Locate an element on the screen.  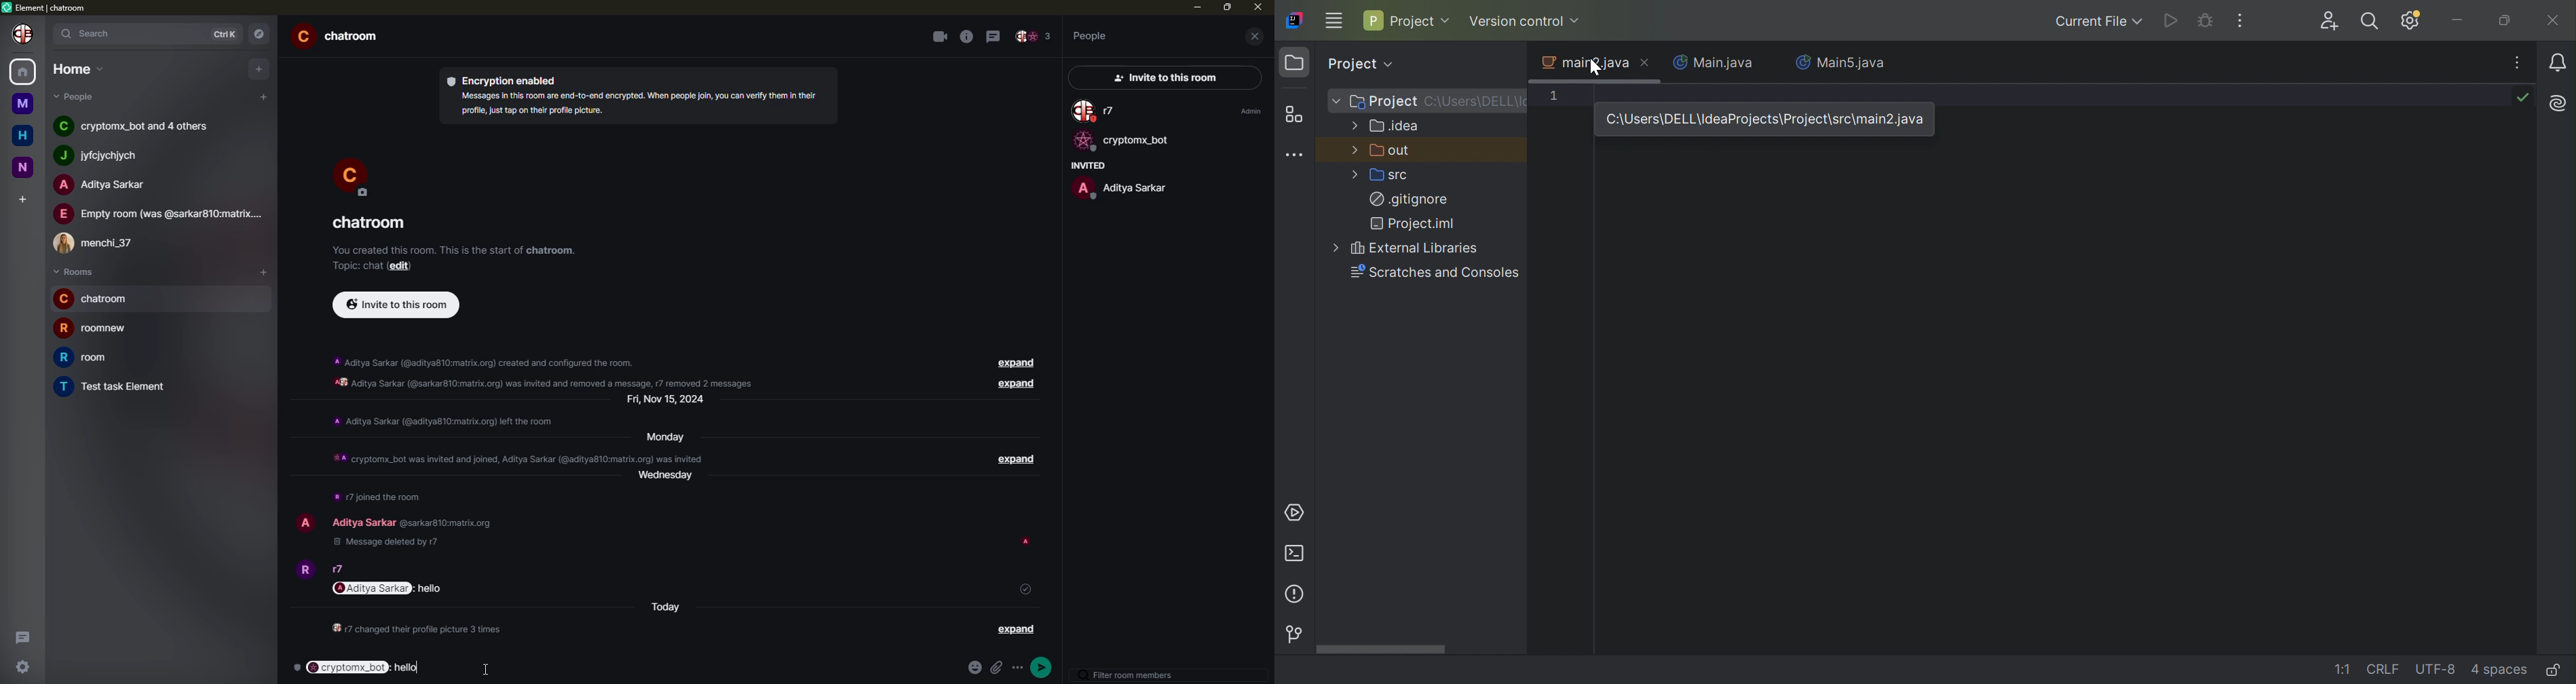
people is located at coordinates (159, 214).